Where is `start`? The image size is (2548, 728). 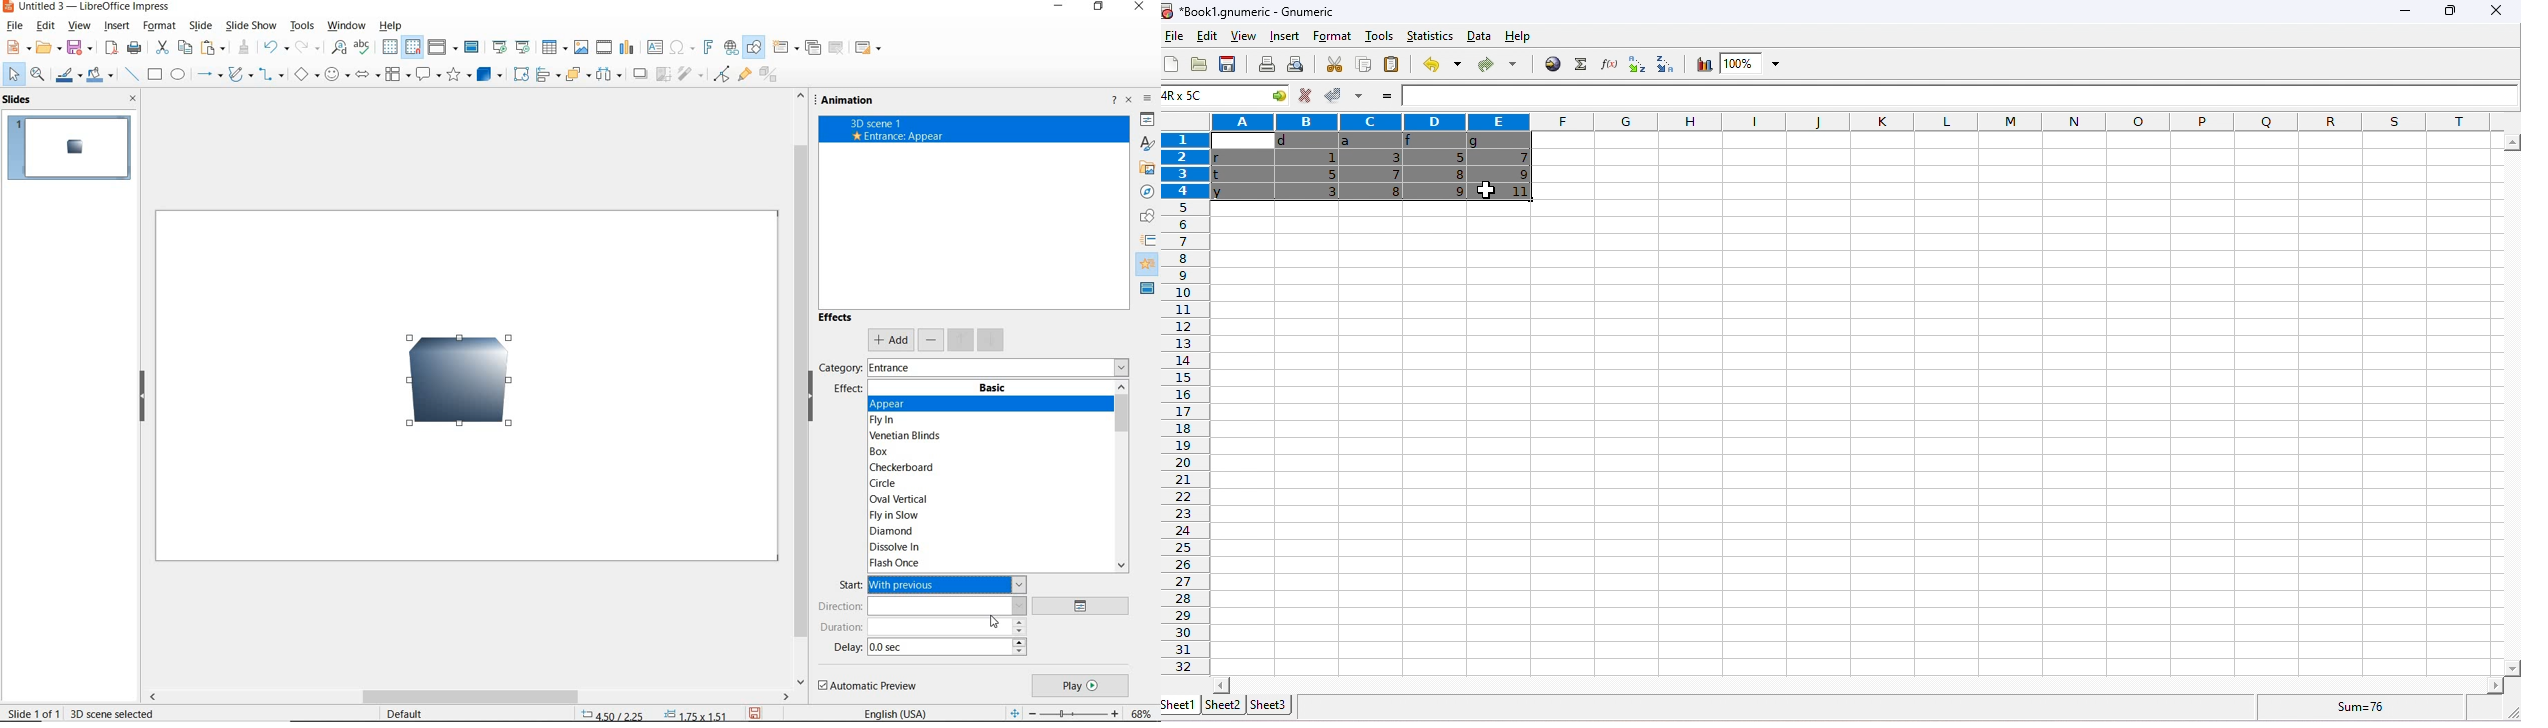
start is located at coordinates (849, 585).